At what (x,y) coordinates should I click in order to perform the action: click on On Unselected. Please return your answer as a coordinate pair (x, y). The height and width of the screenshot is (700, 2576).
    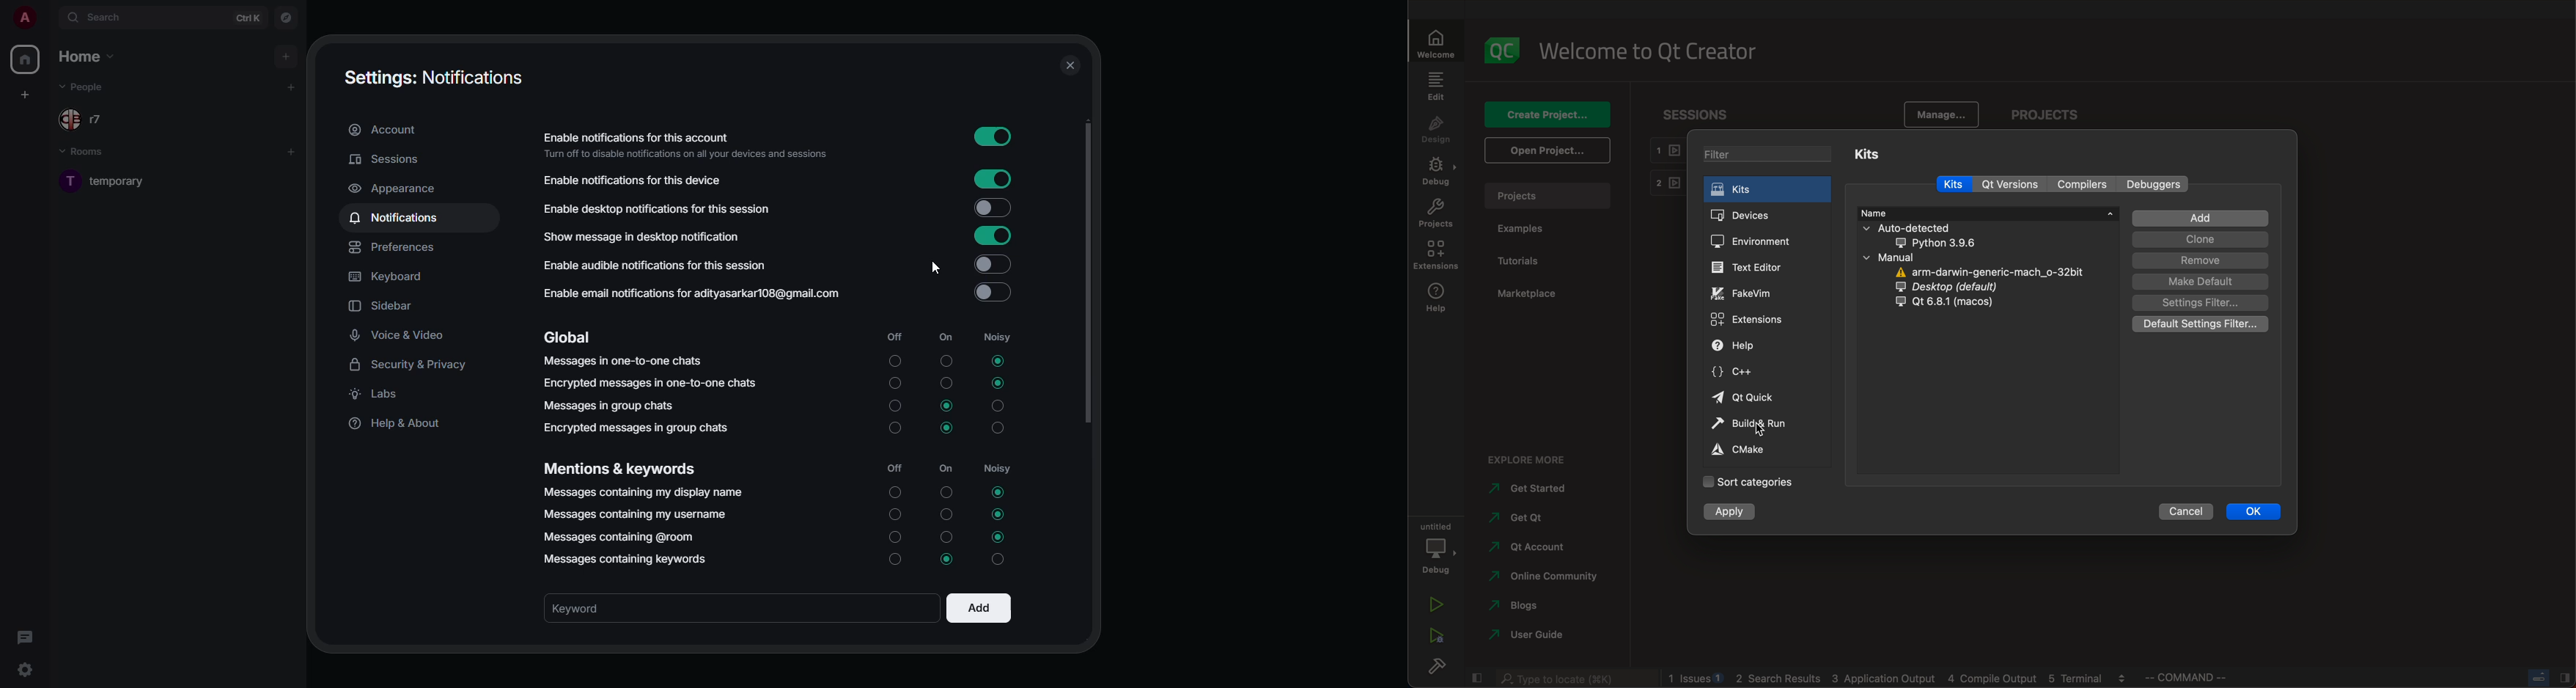
    Looking at the image, I should click on (946, 492).